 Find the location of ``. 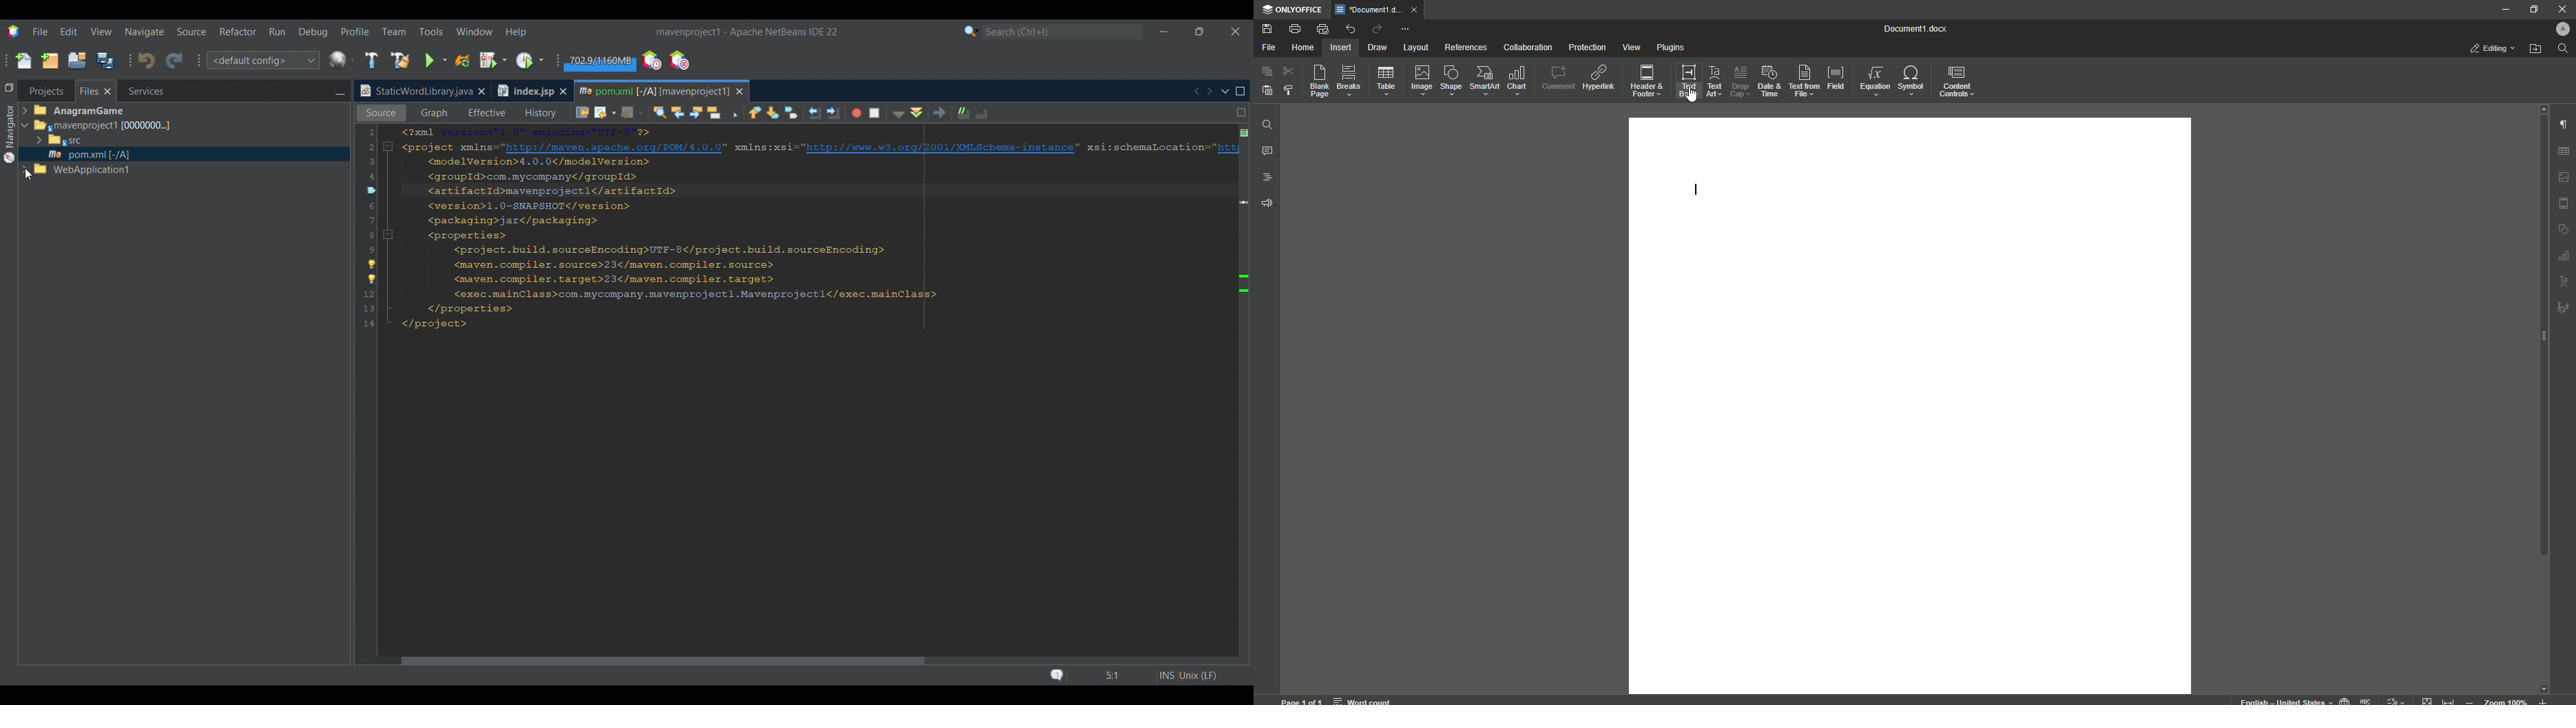

 is located at coordinates (1587, 49).